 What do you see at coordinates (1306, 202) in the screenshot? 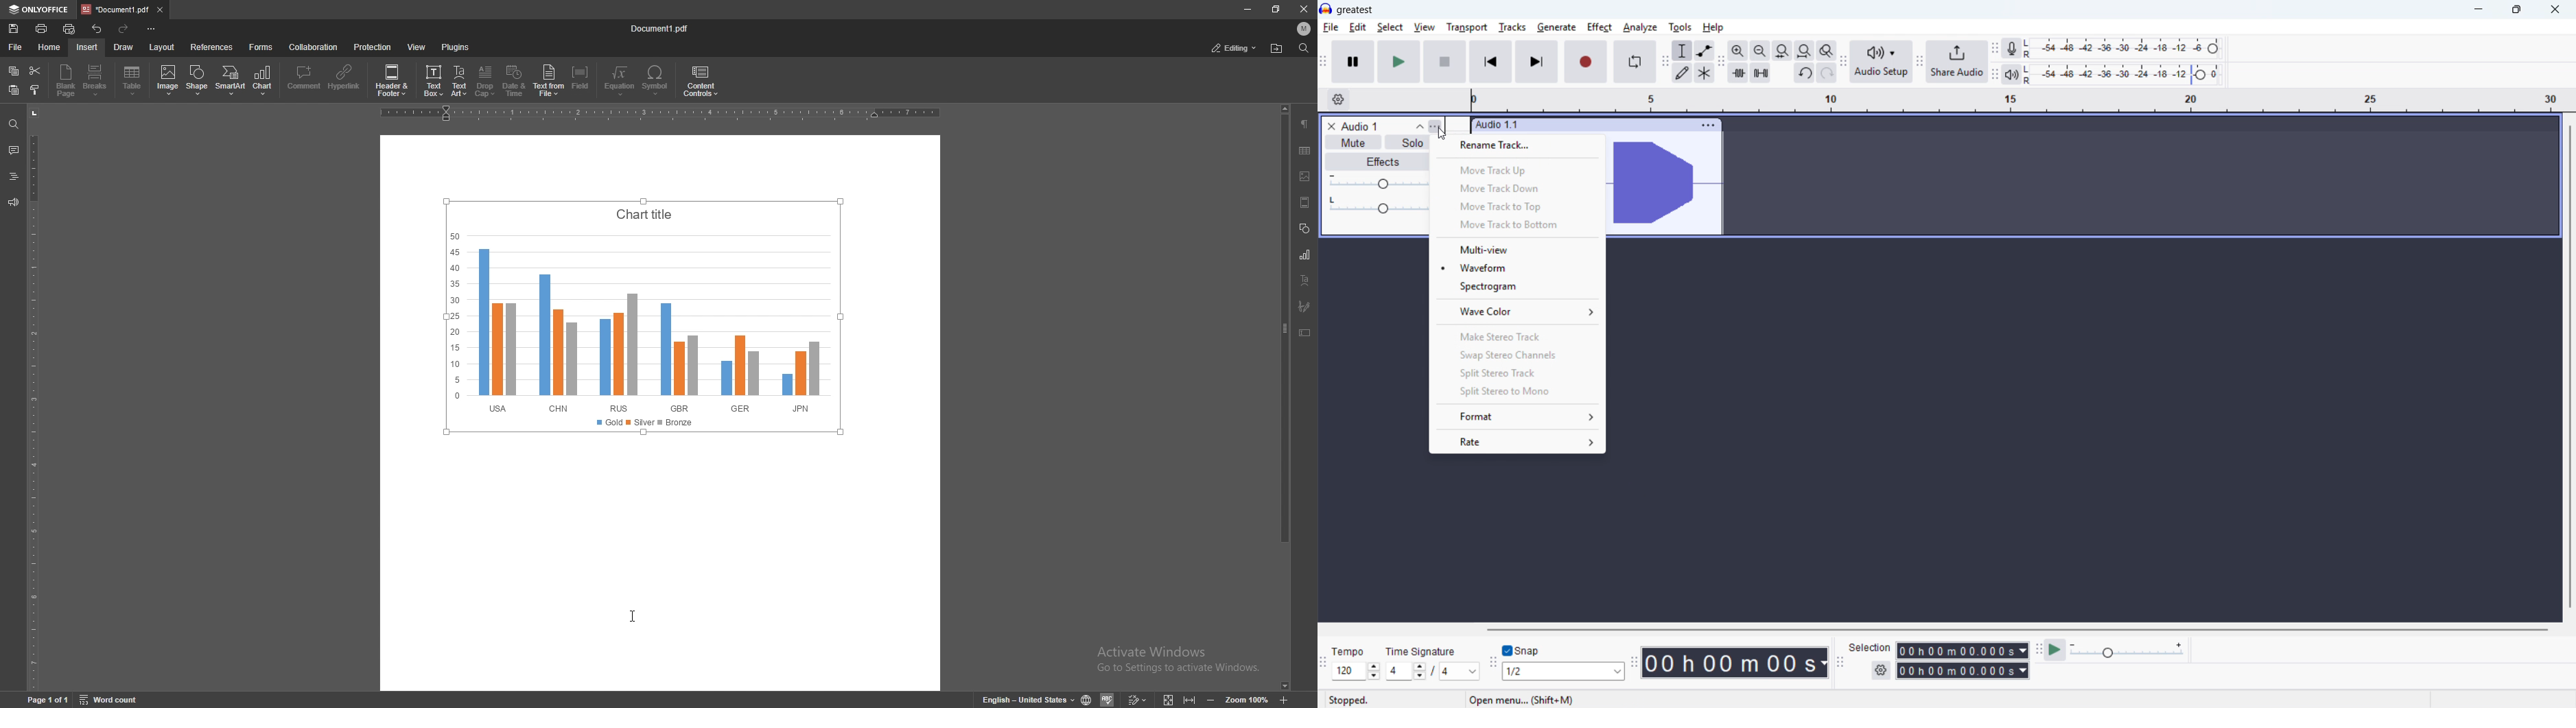
I see `header/footer` at bounding box center [1306, 202].